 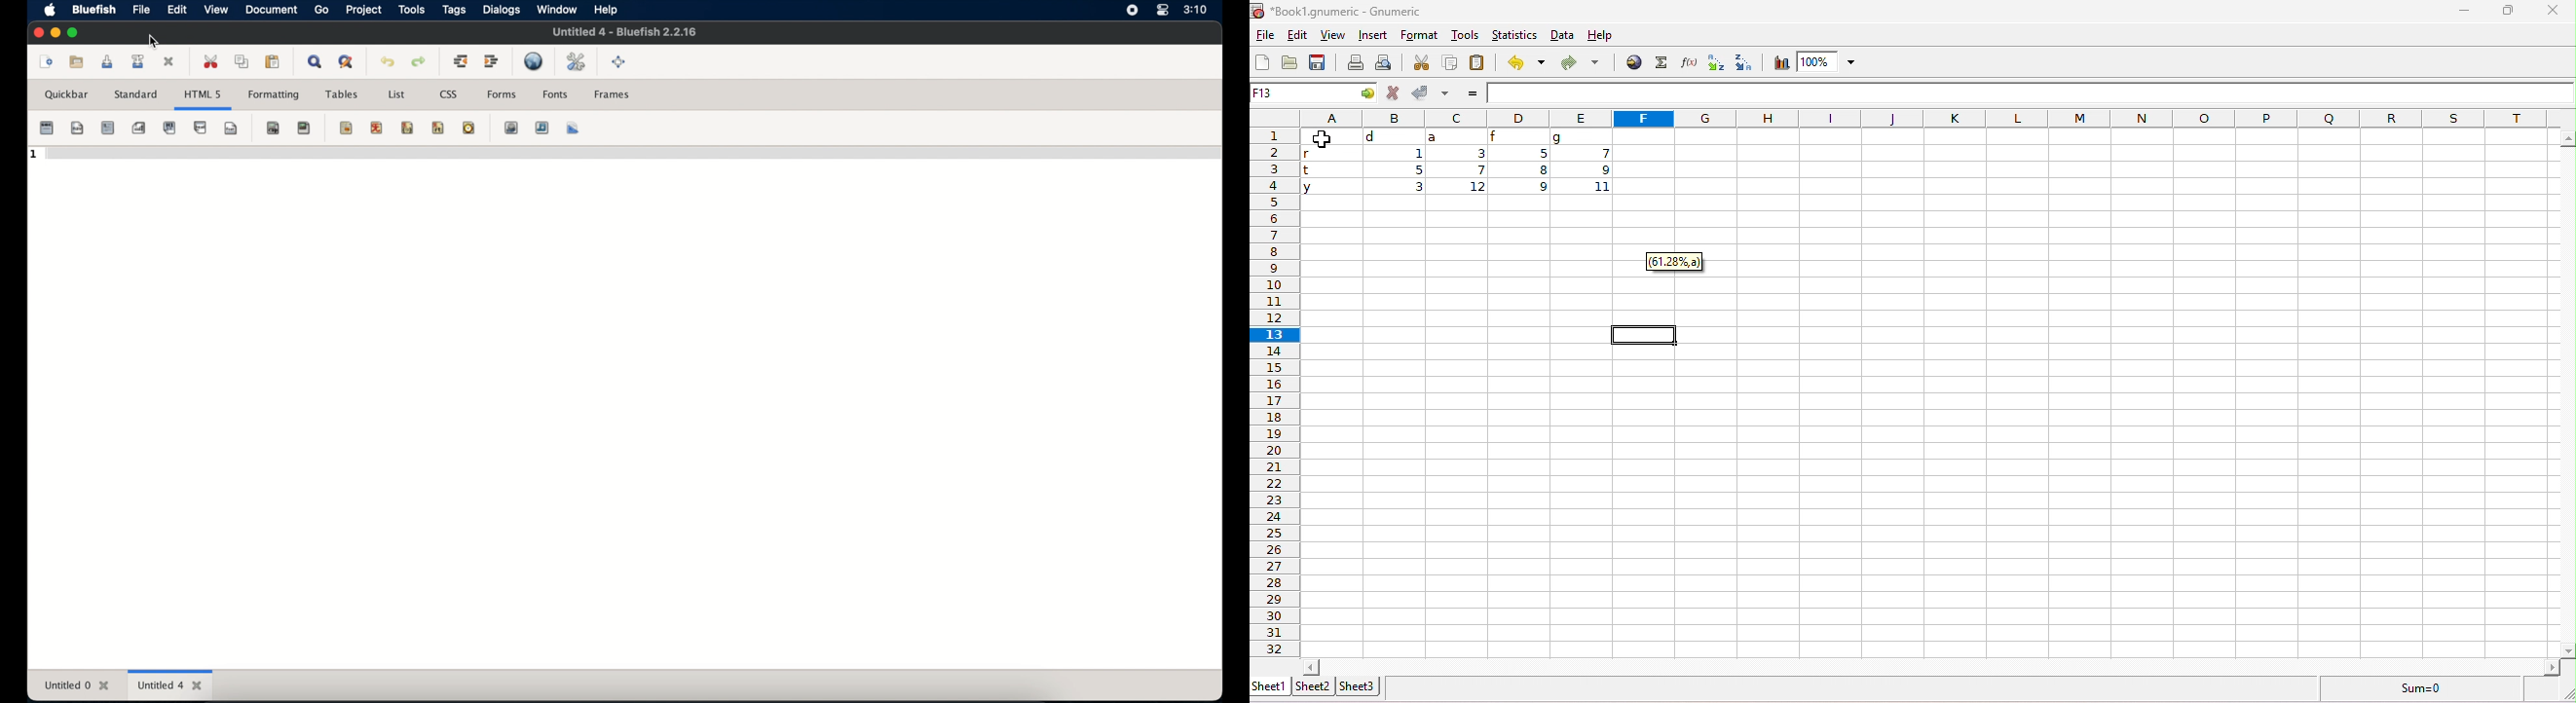 I want to click on =, so click(x=1475, y=93).